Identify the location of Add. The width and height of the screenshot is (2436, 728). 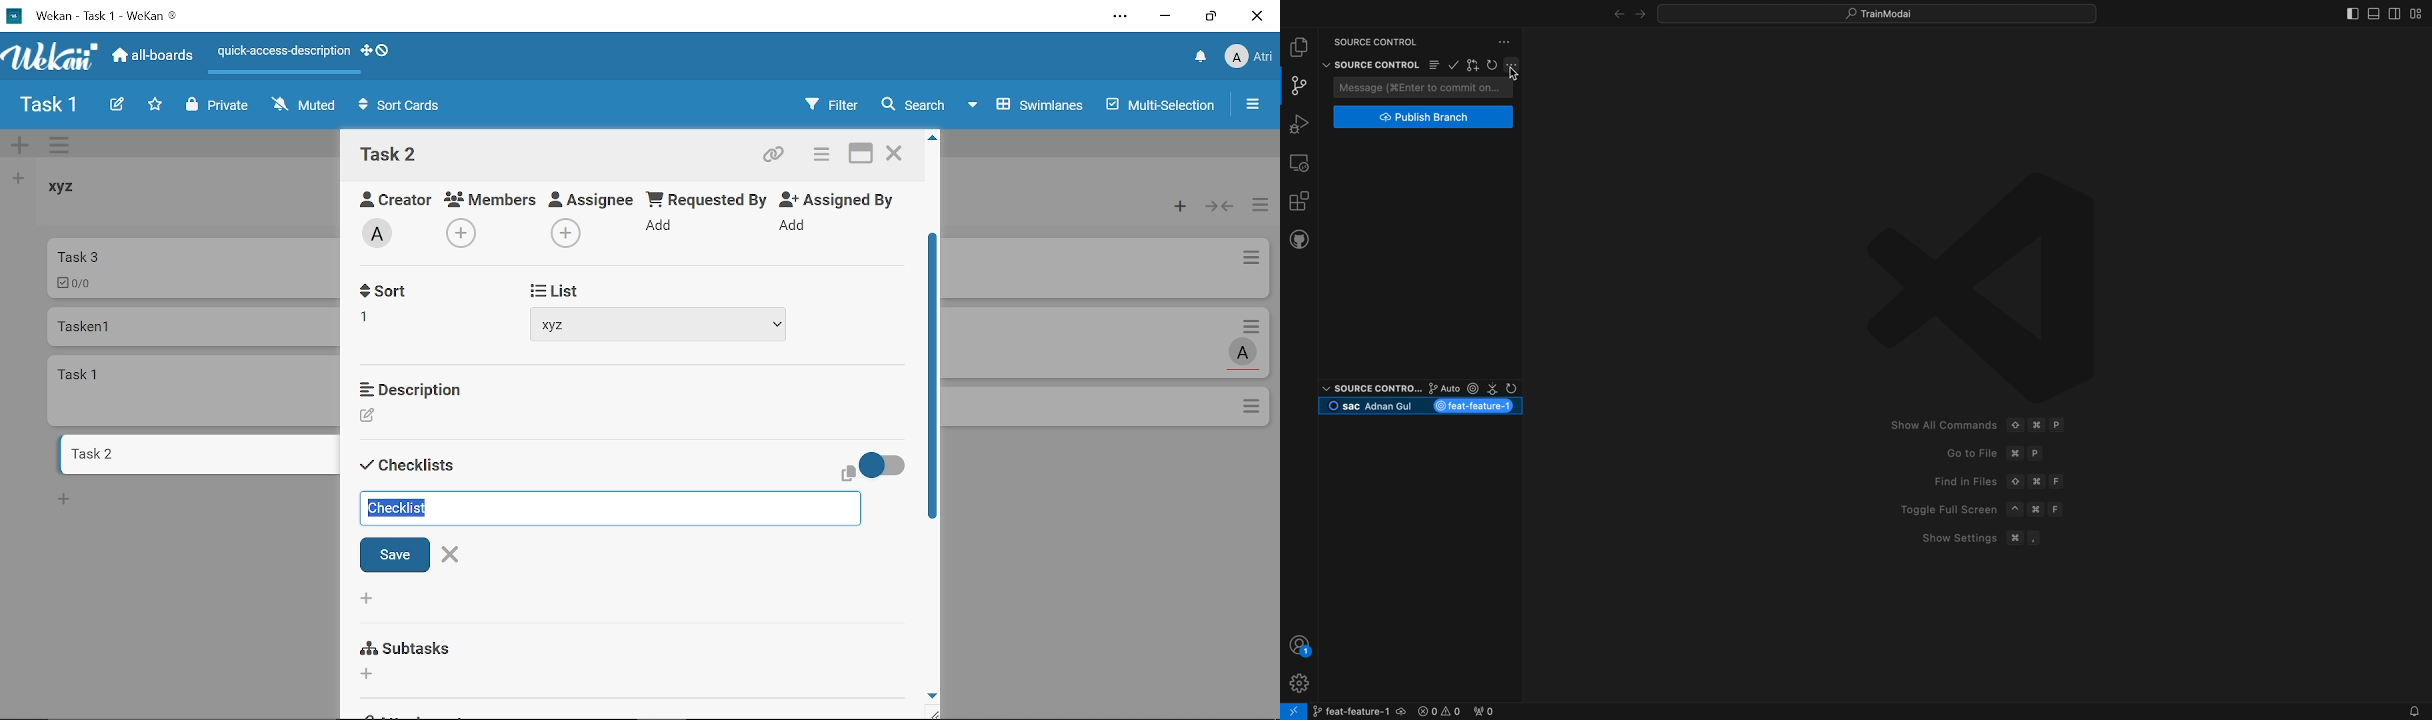
(796, 226).